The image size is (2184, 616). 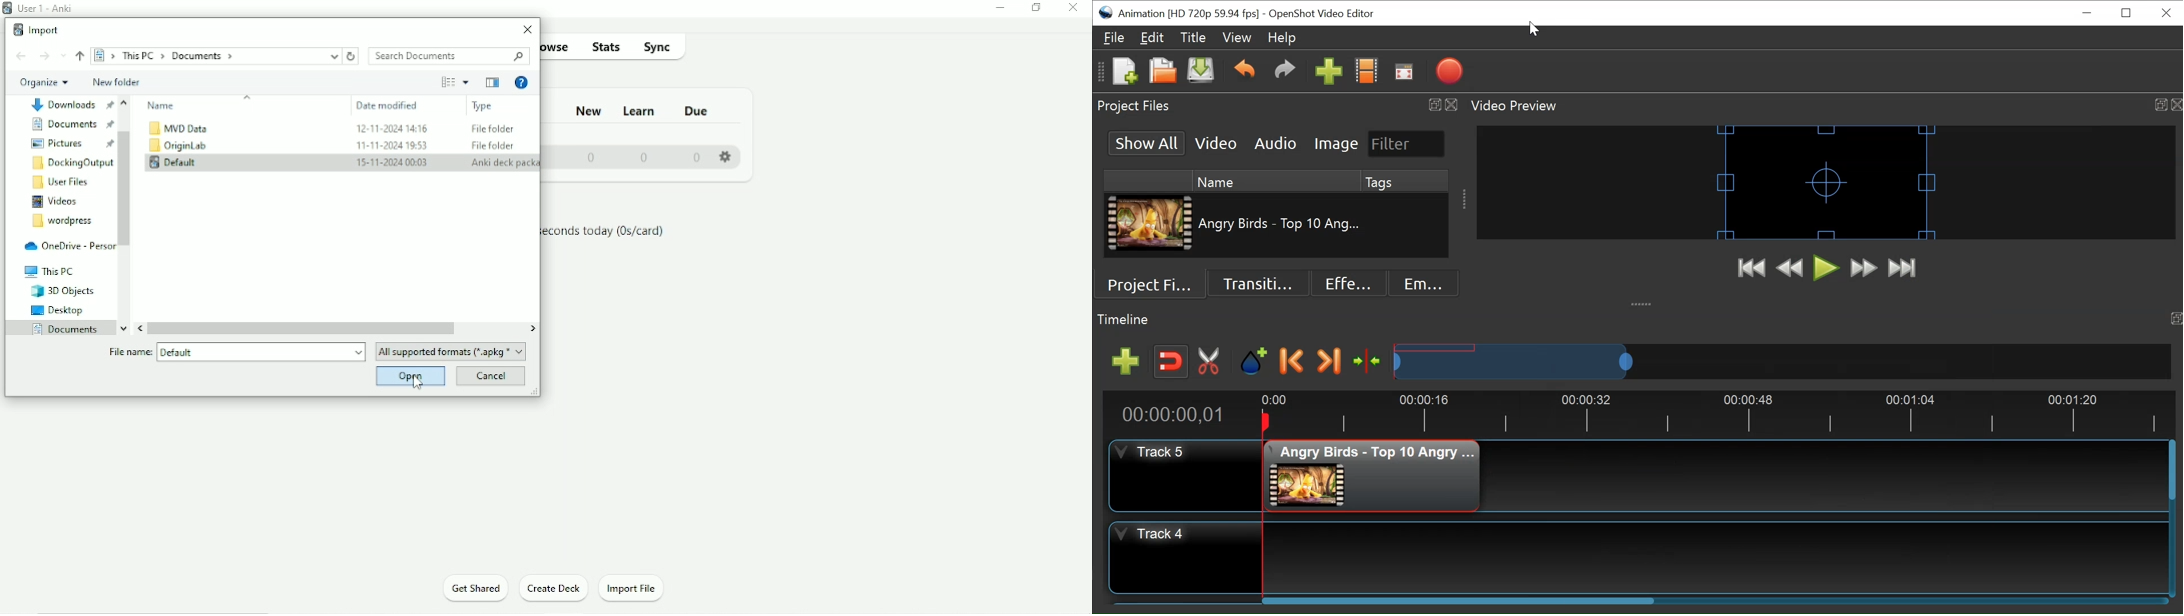 What do you see at coordinates (68, 246) in the screenshot?
I see `OneDrive - Personal` at bounding box center [68, 246].